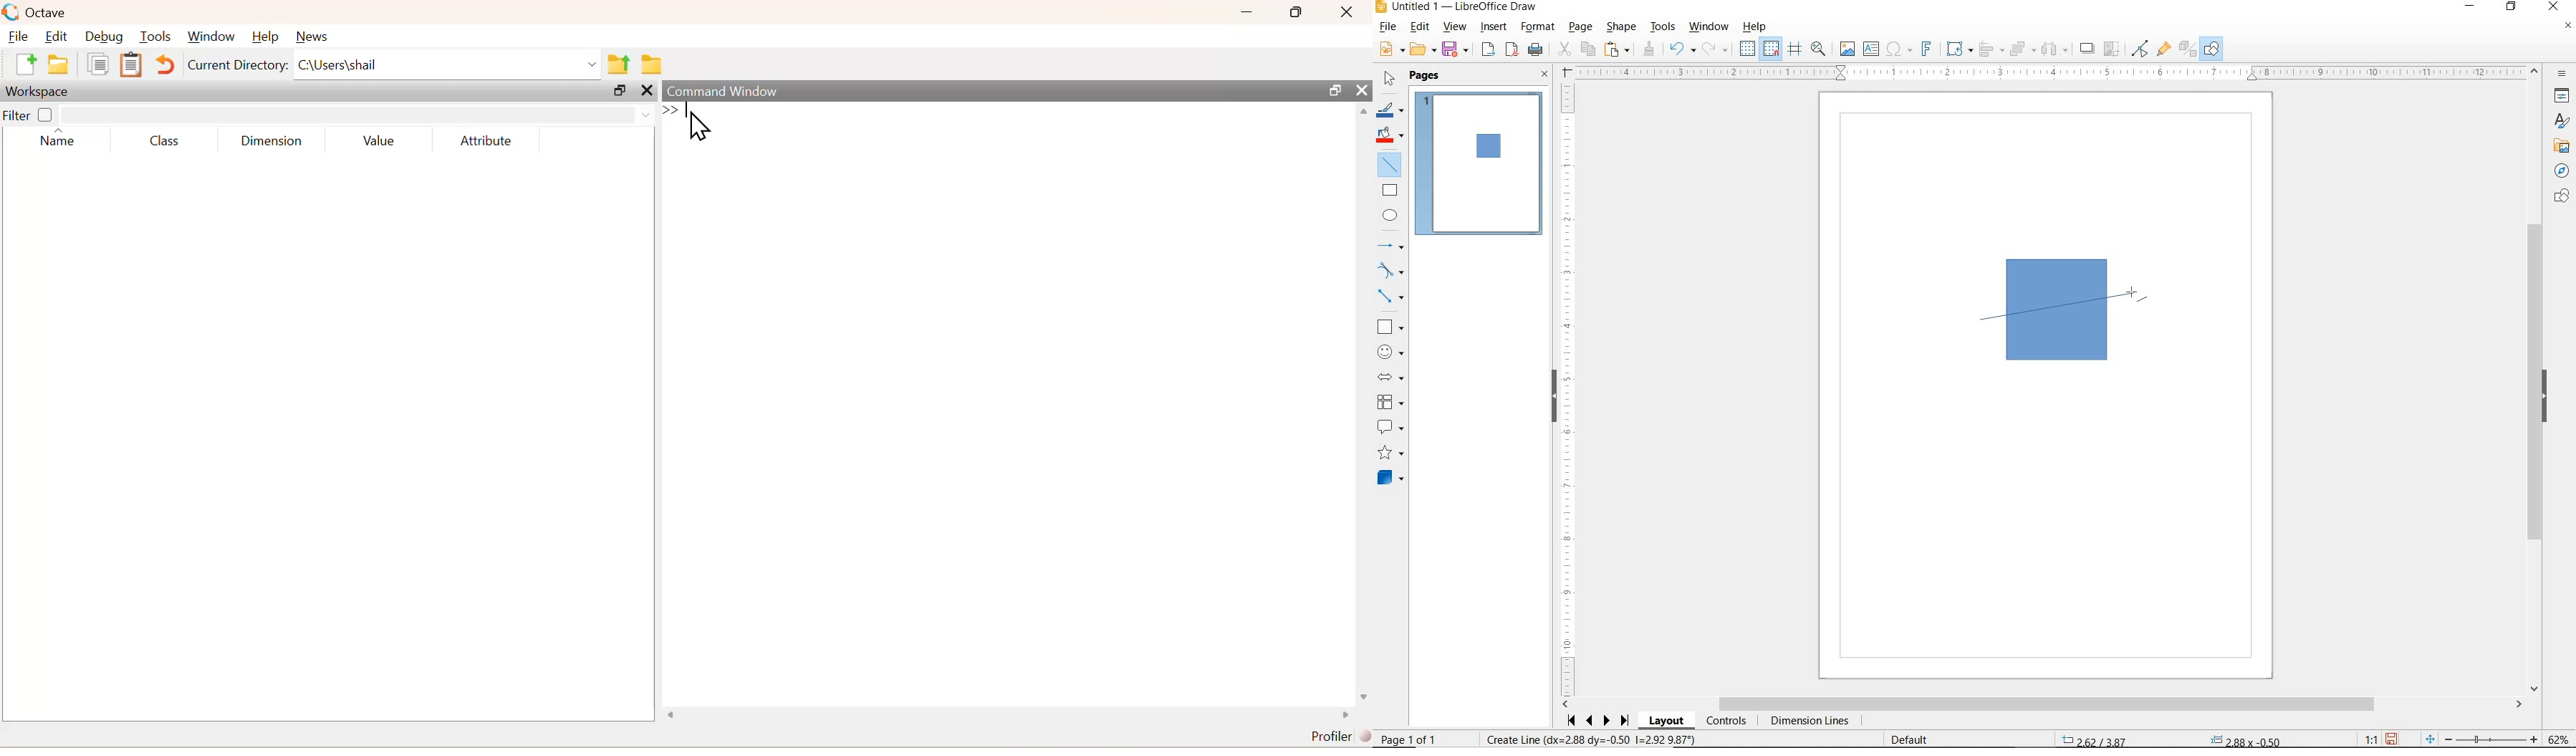  What do you see at coordinates (1454, 27) in the screenshot?
I see `VIEW` at bounding box center [1454, 27].